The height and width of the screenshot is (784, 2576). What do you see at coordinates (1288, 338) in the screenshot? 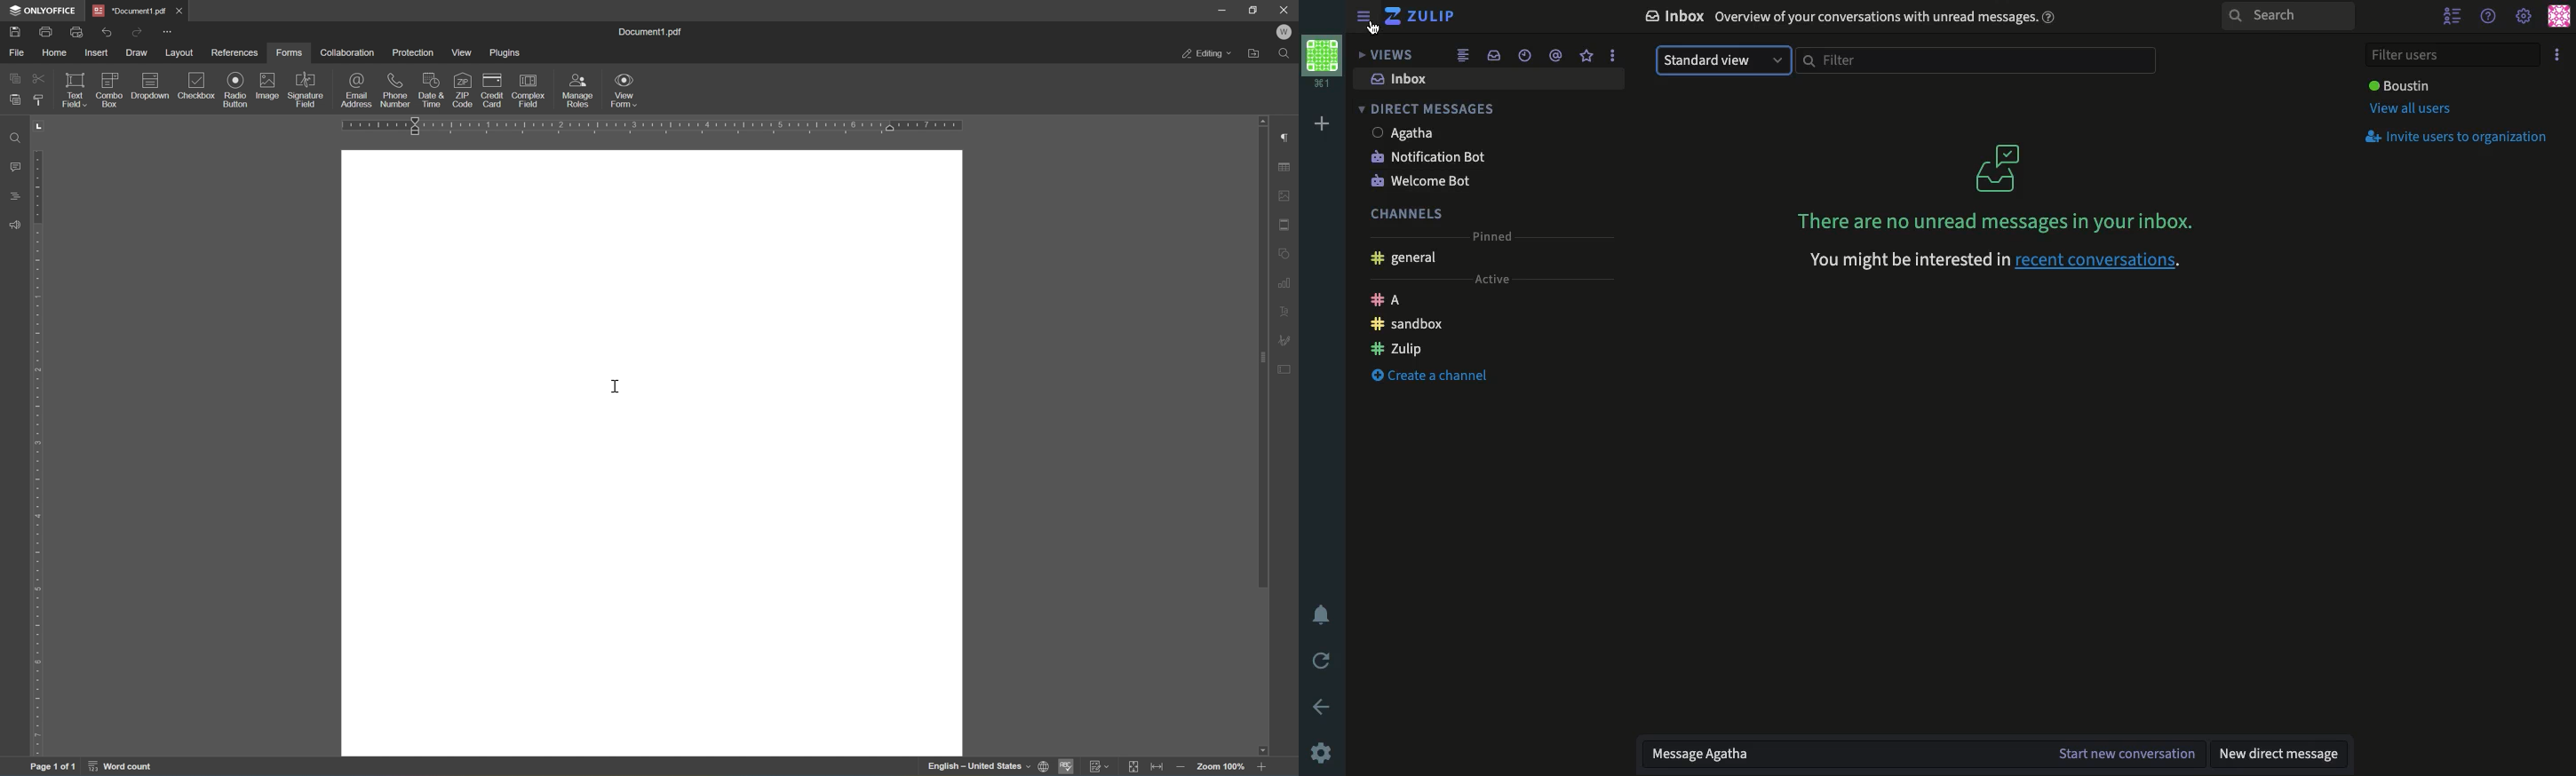
I see `signature settings` at bounding box center [1288, 338].